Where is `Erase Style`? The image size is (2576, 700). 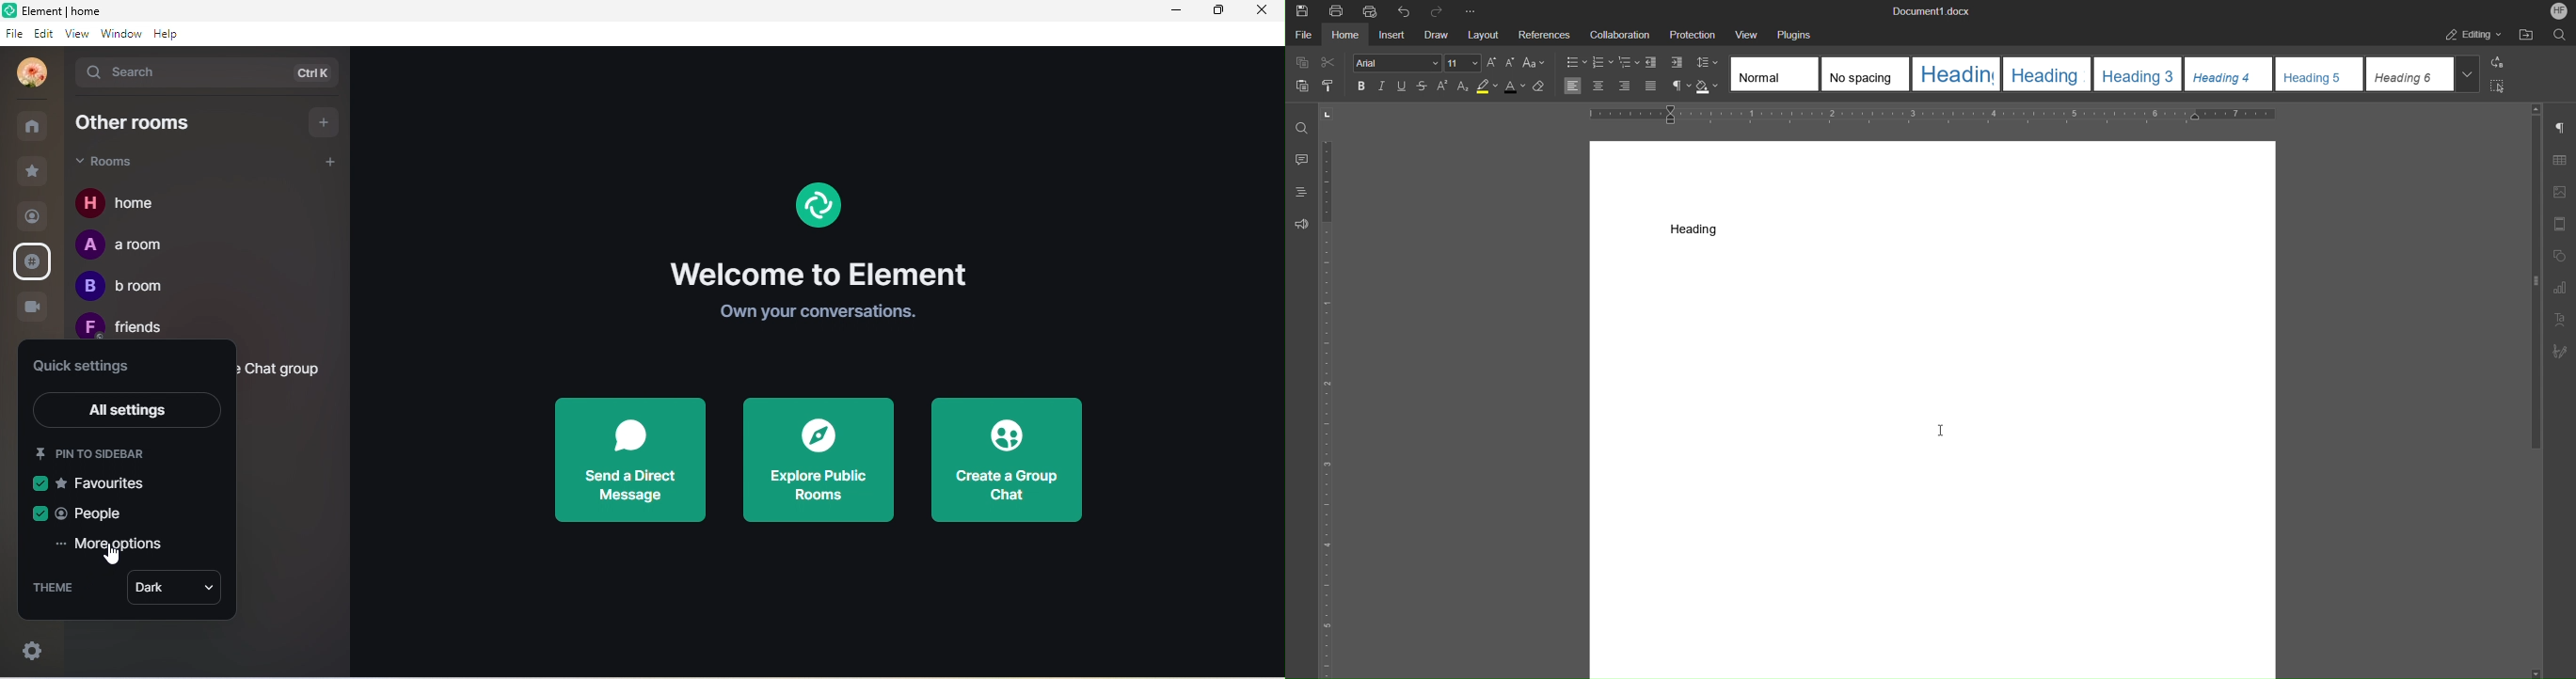
Erase Style is located at coordinates (1542, 89).